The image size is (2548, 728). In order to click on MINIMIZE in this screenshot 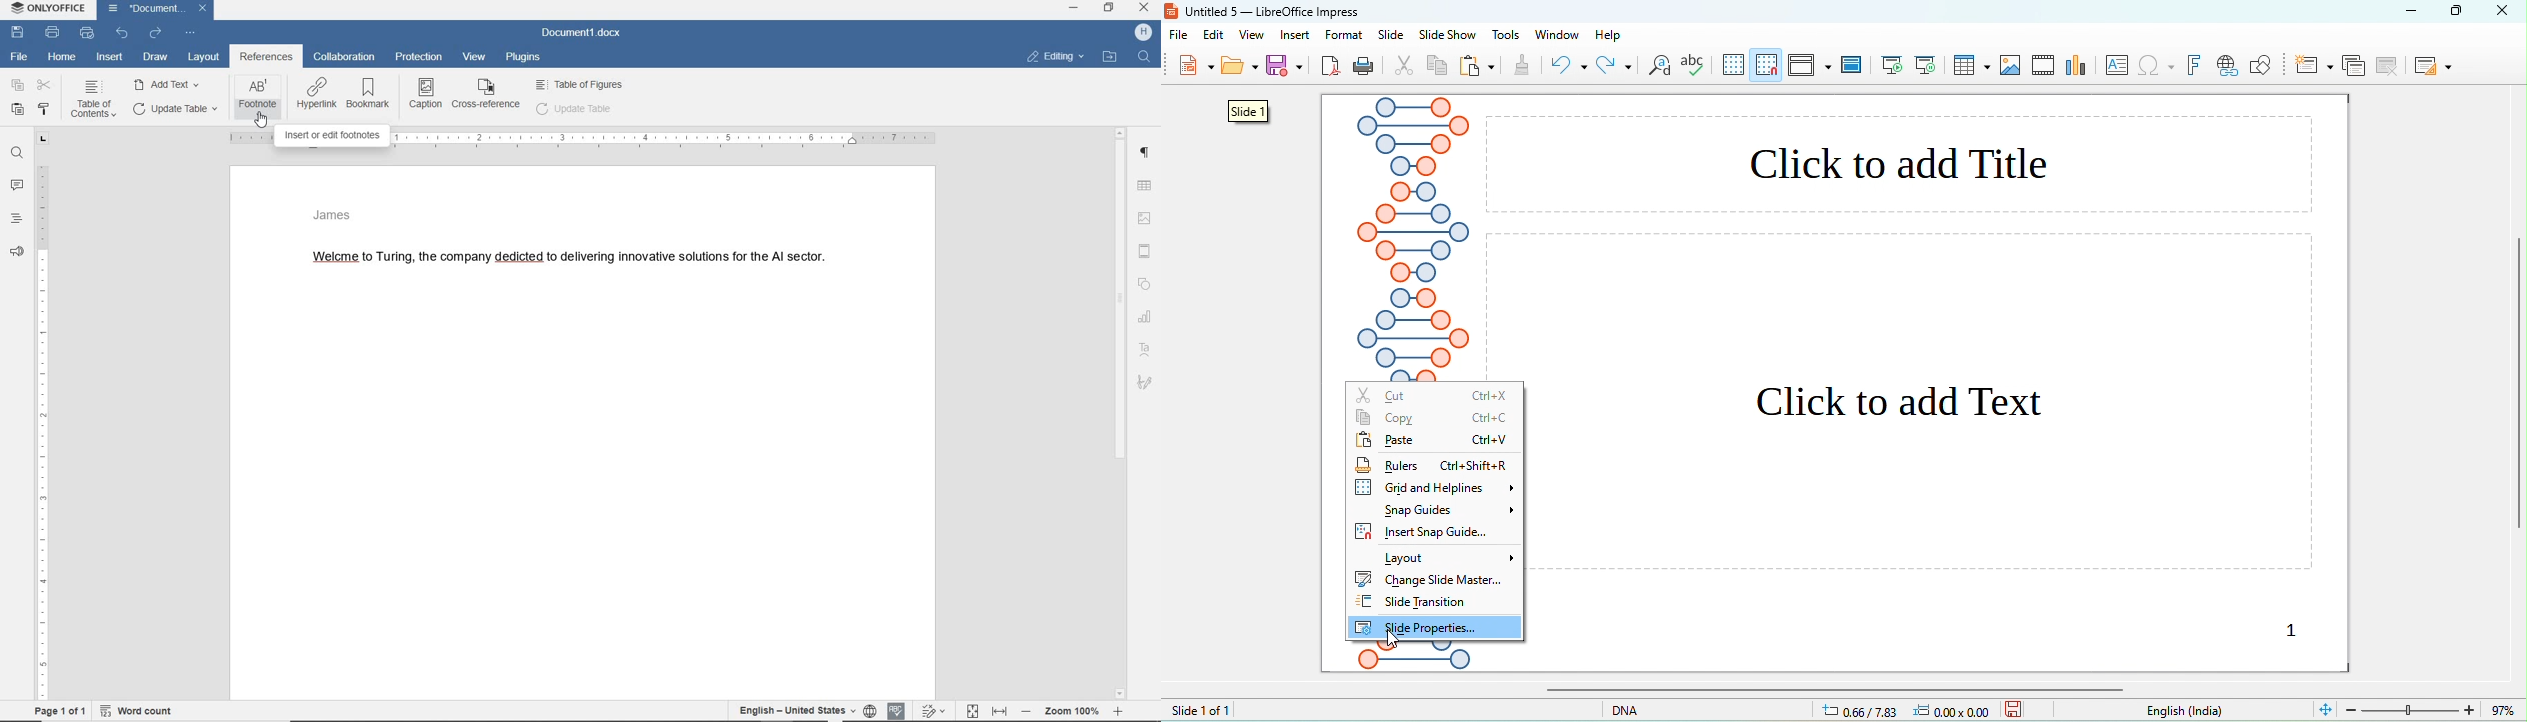, I will do `click(1074, 8)`.